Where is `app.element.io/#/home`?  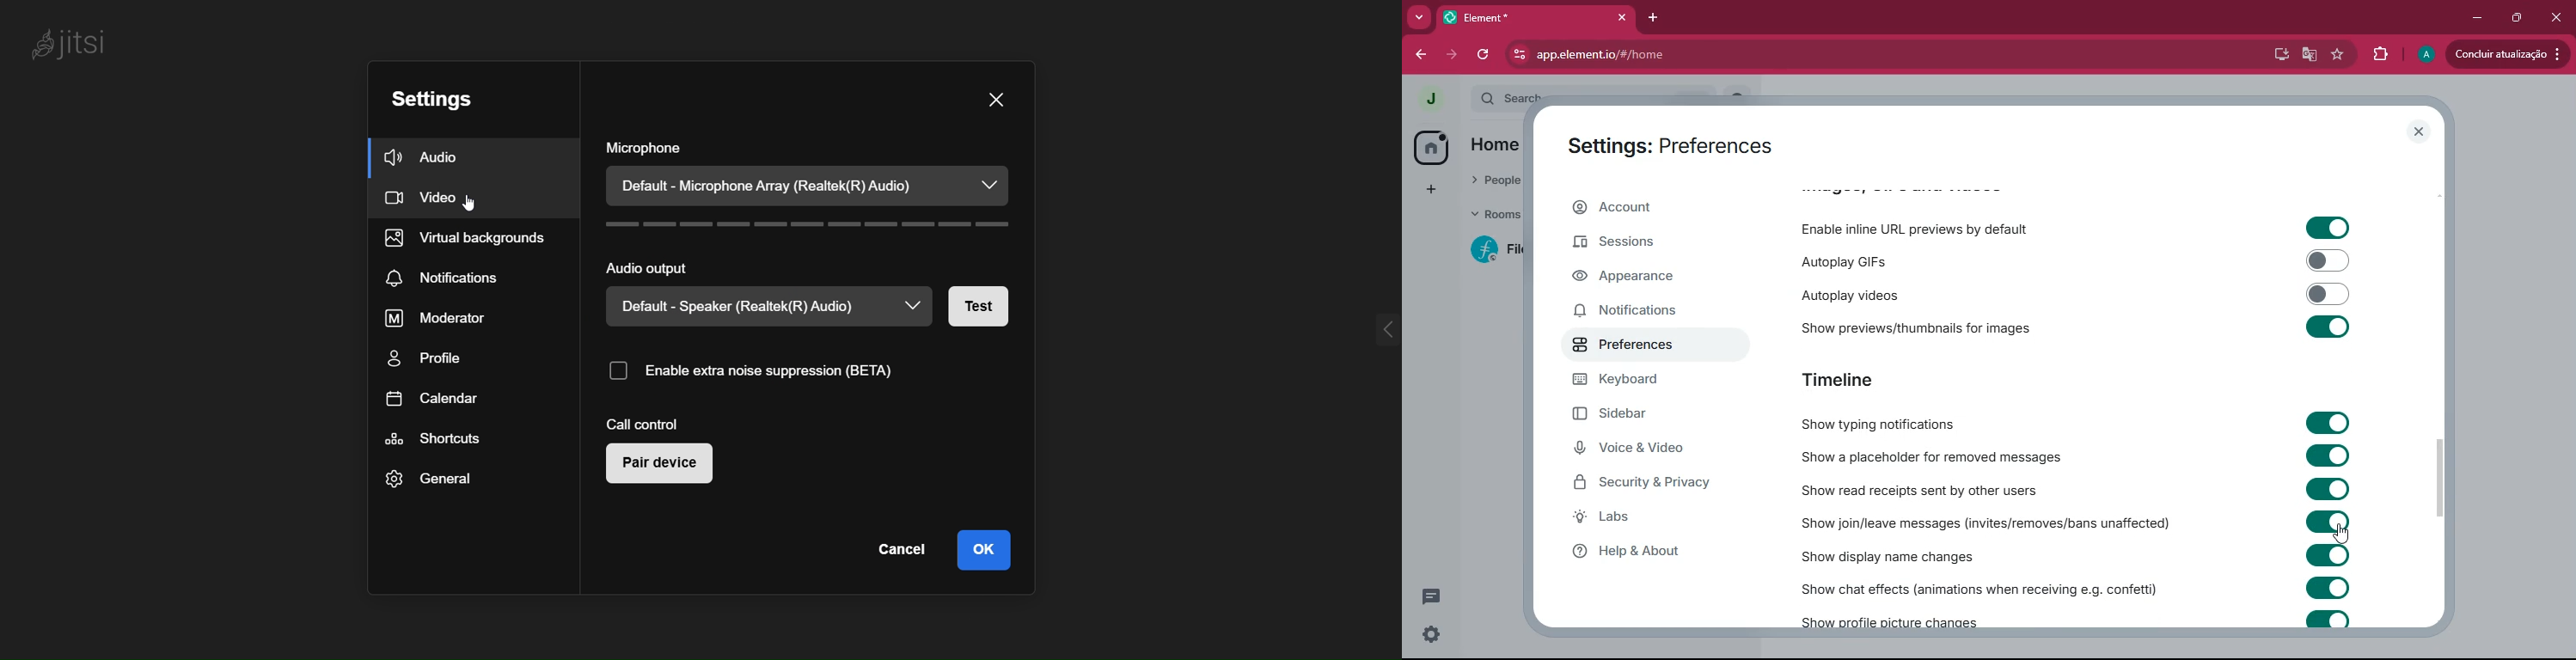 app.element.io/#/home is located at coordinates (1737, 55).